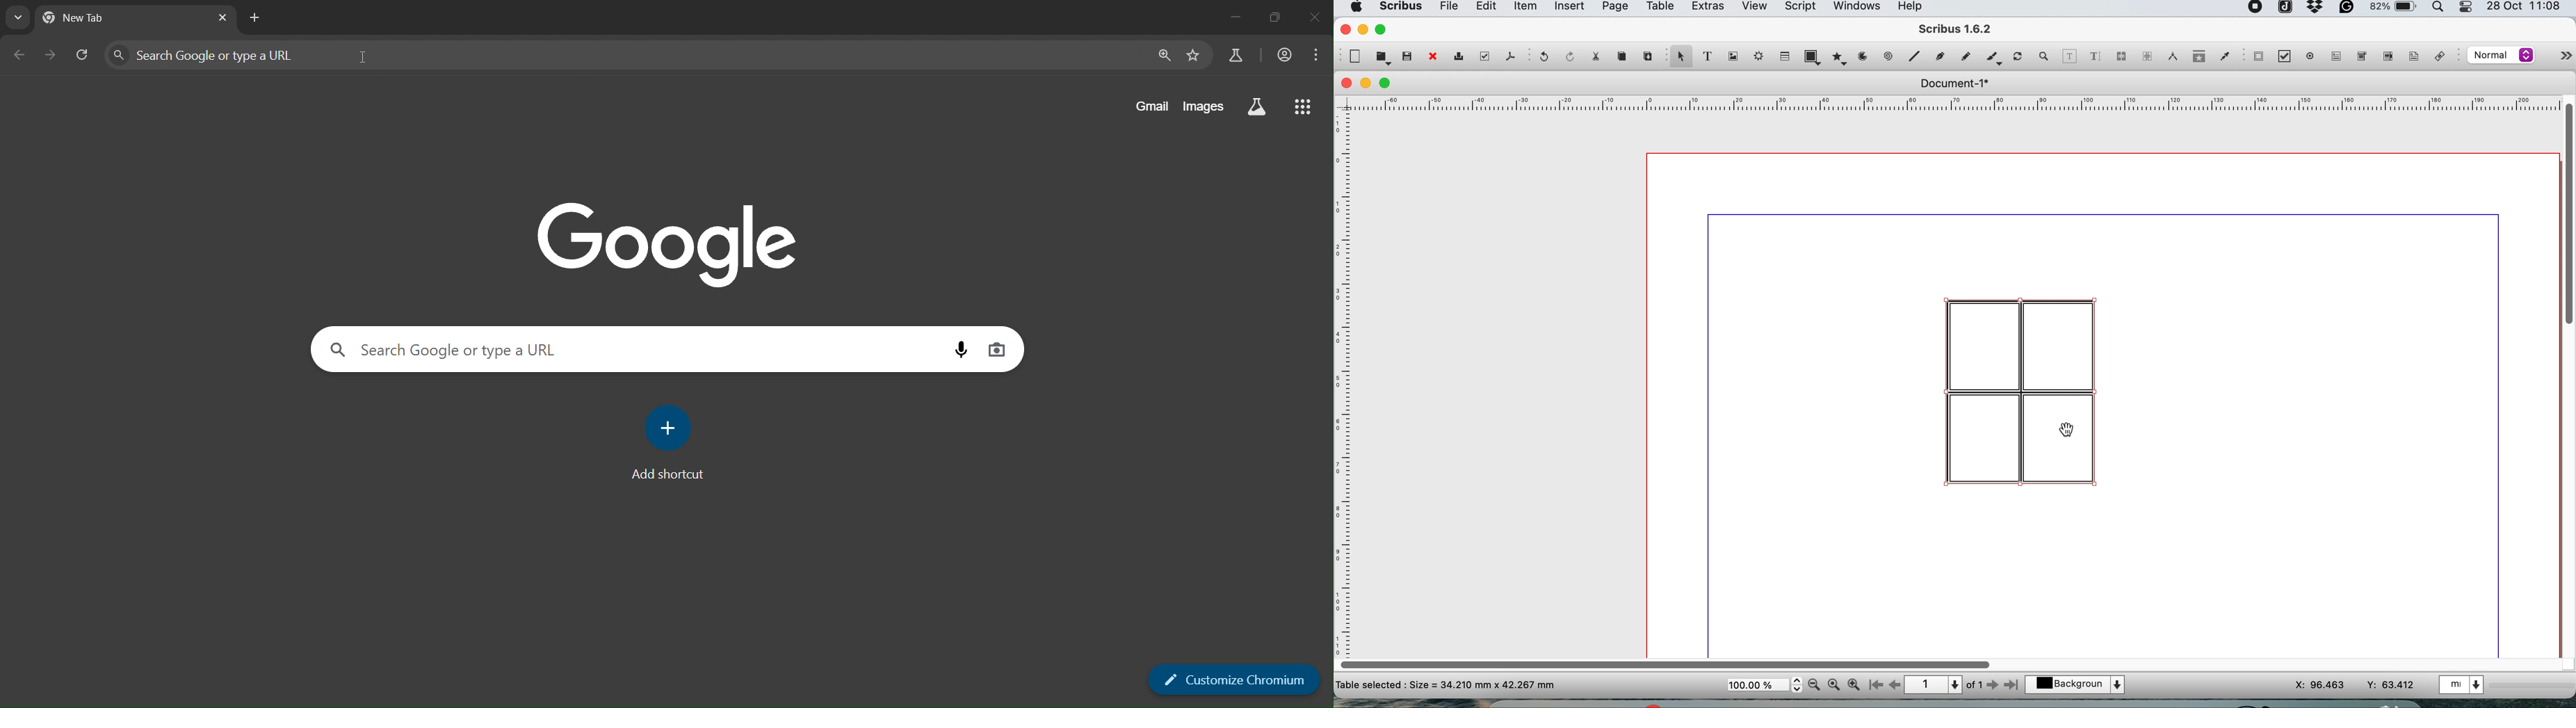  What do you see at coordinates (1668, 661) in the screenshot?
I see `horizontal scroll bar` at bounding box center [1668, 661].